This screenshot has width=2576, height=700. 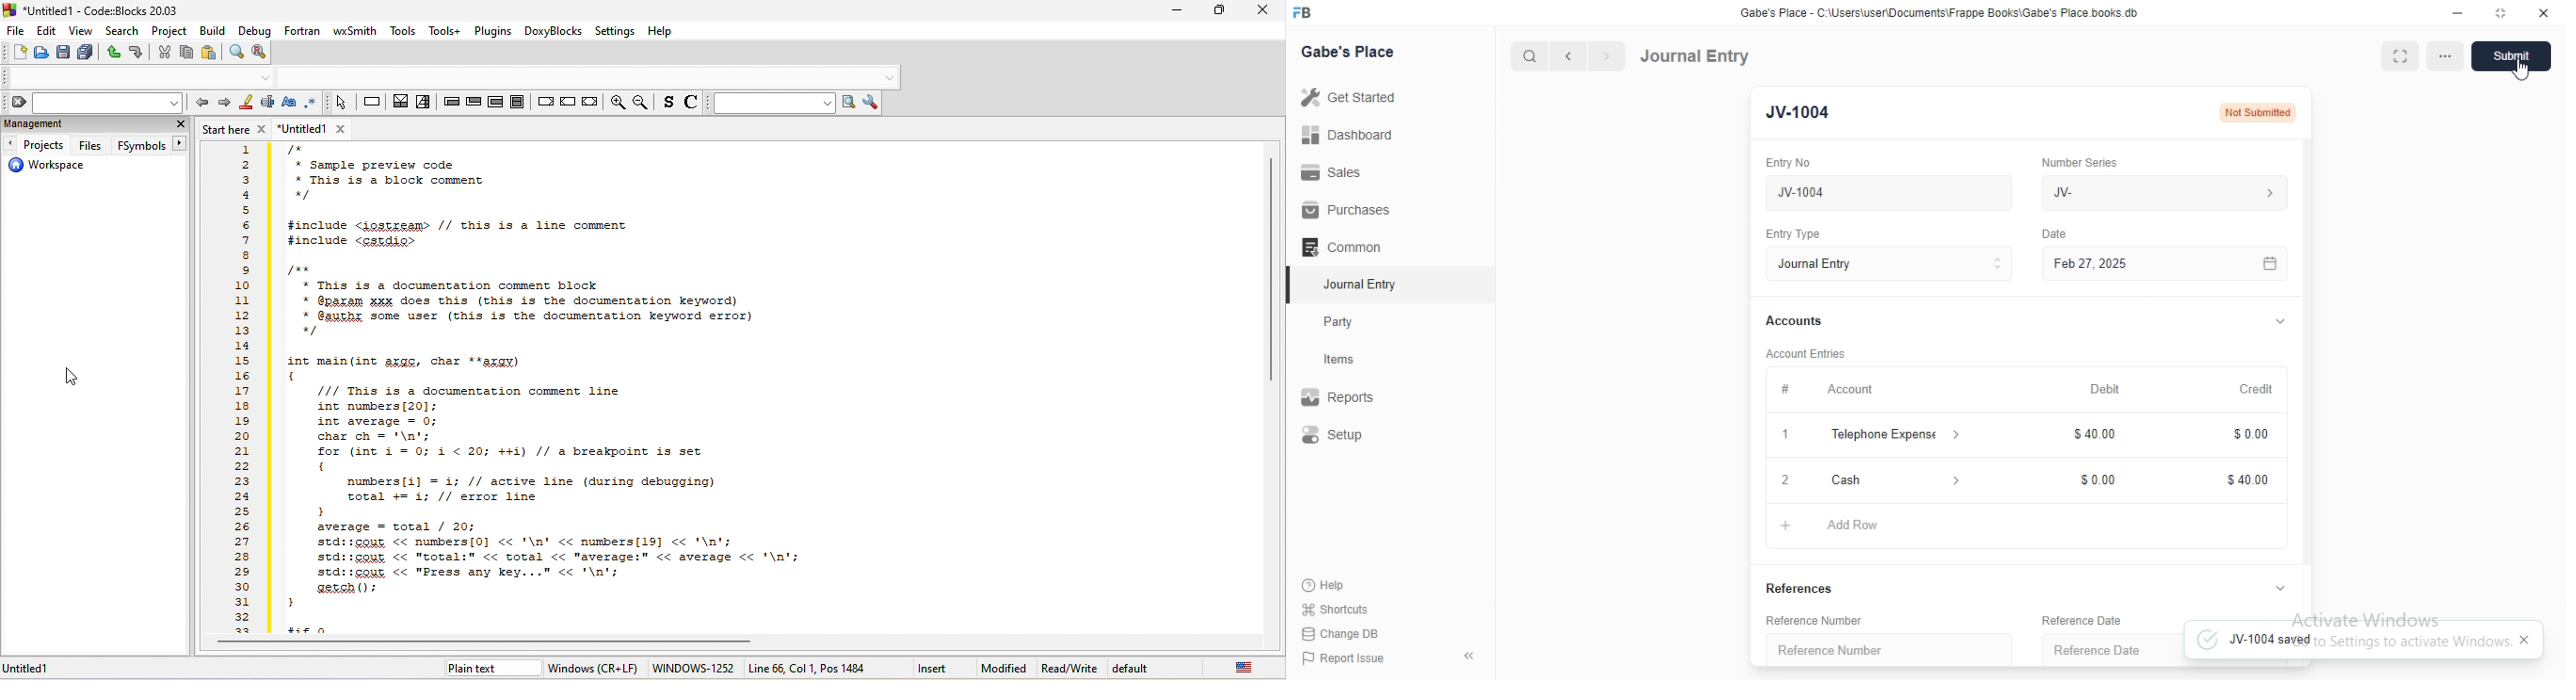 What do you see at coordinates (1891, 193) in the screenshot?
I see `New Journal Entry 02` at bounding box center [1891, 193].